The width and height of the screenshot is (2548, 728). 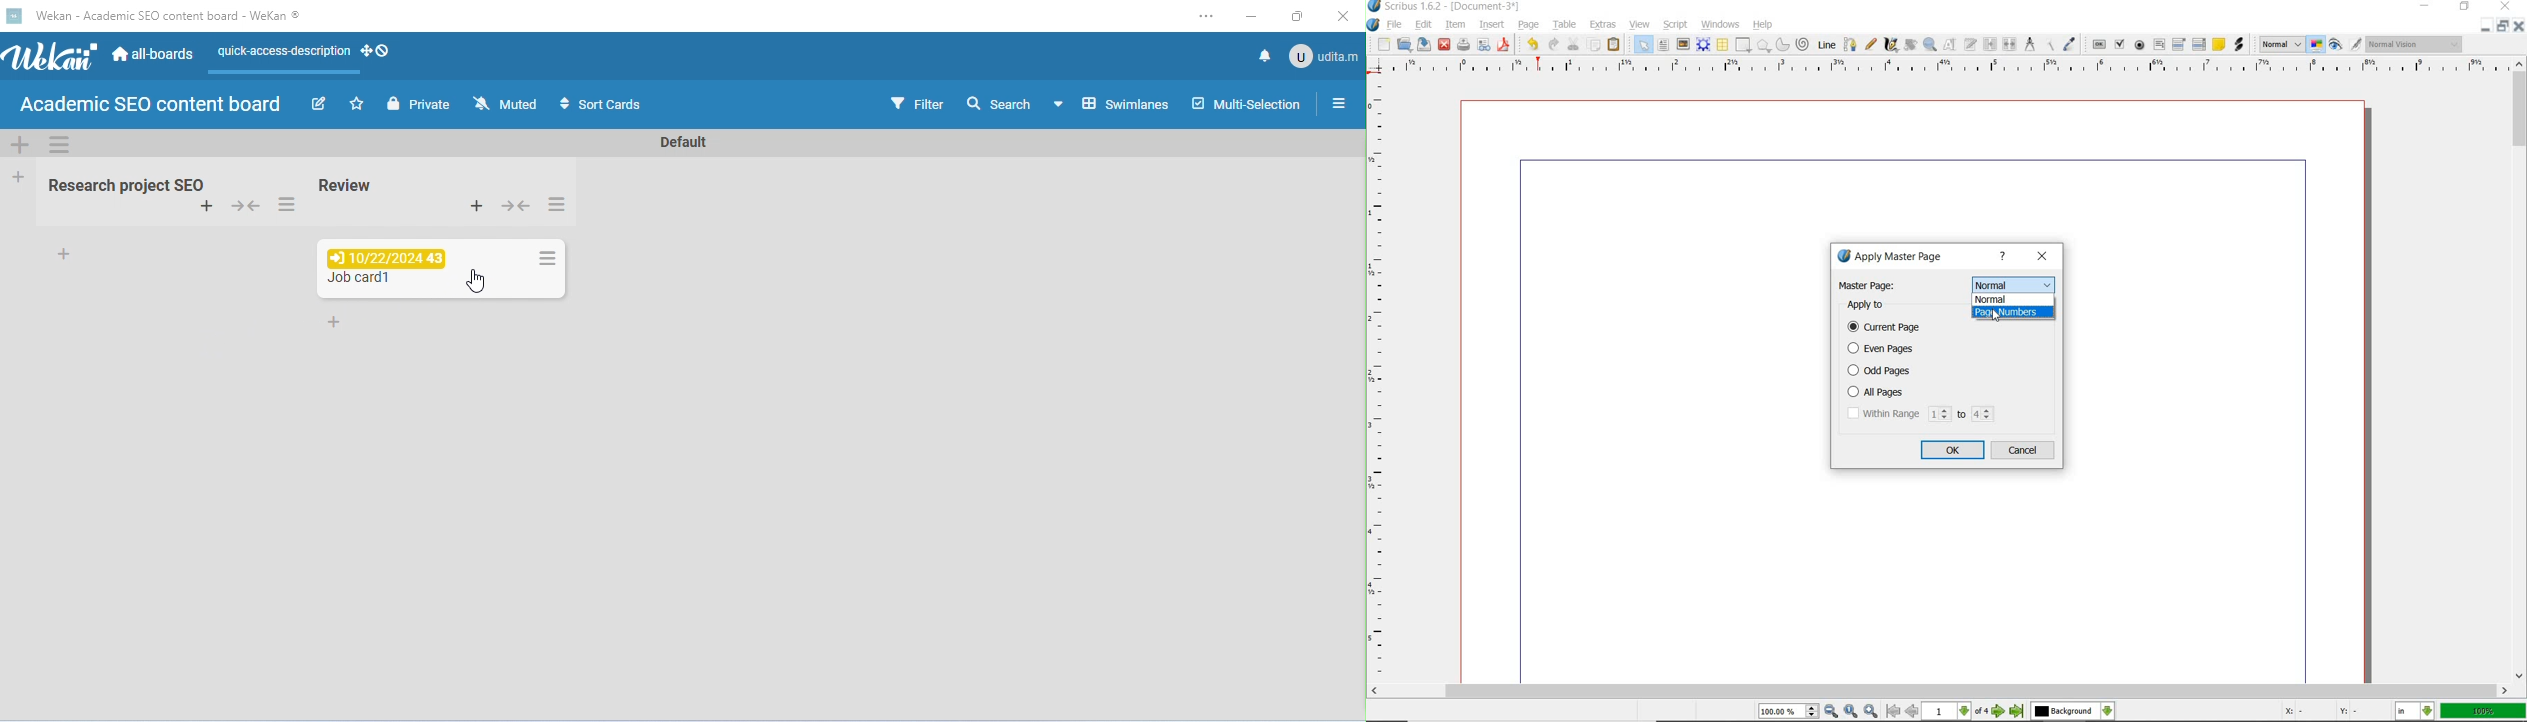 What do you see at coordinates (1643, 44) in the screenshot?
I see `select` at bounding box center [1643, 44].